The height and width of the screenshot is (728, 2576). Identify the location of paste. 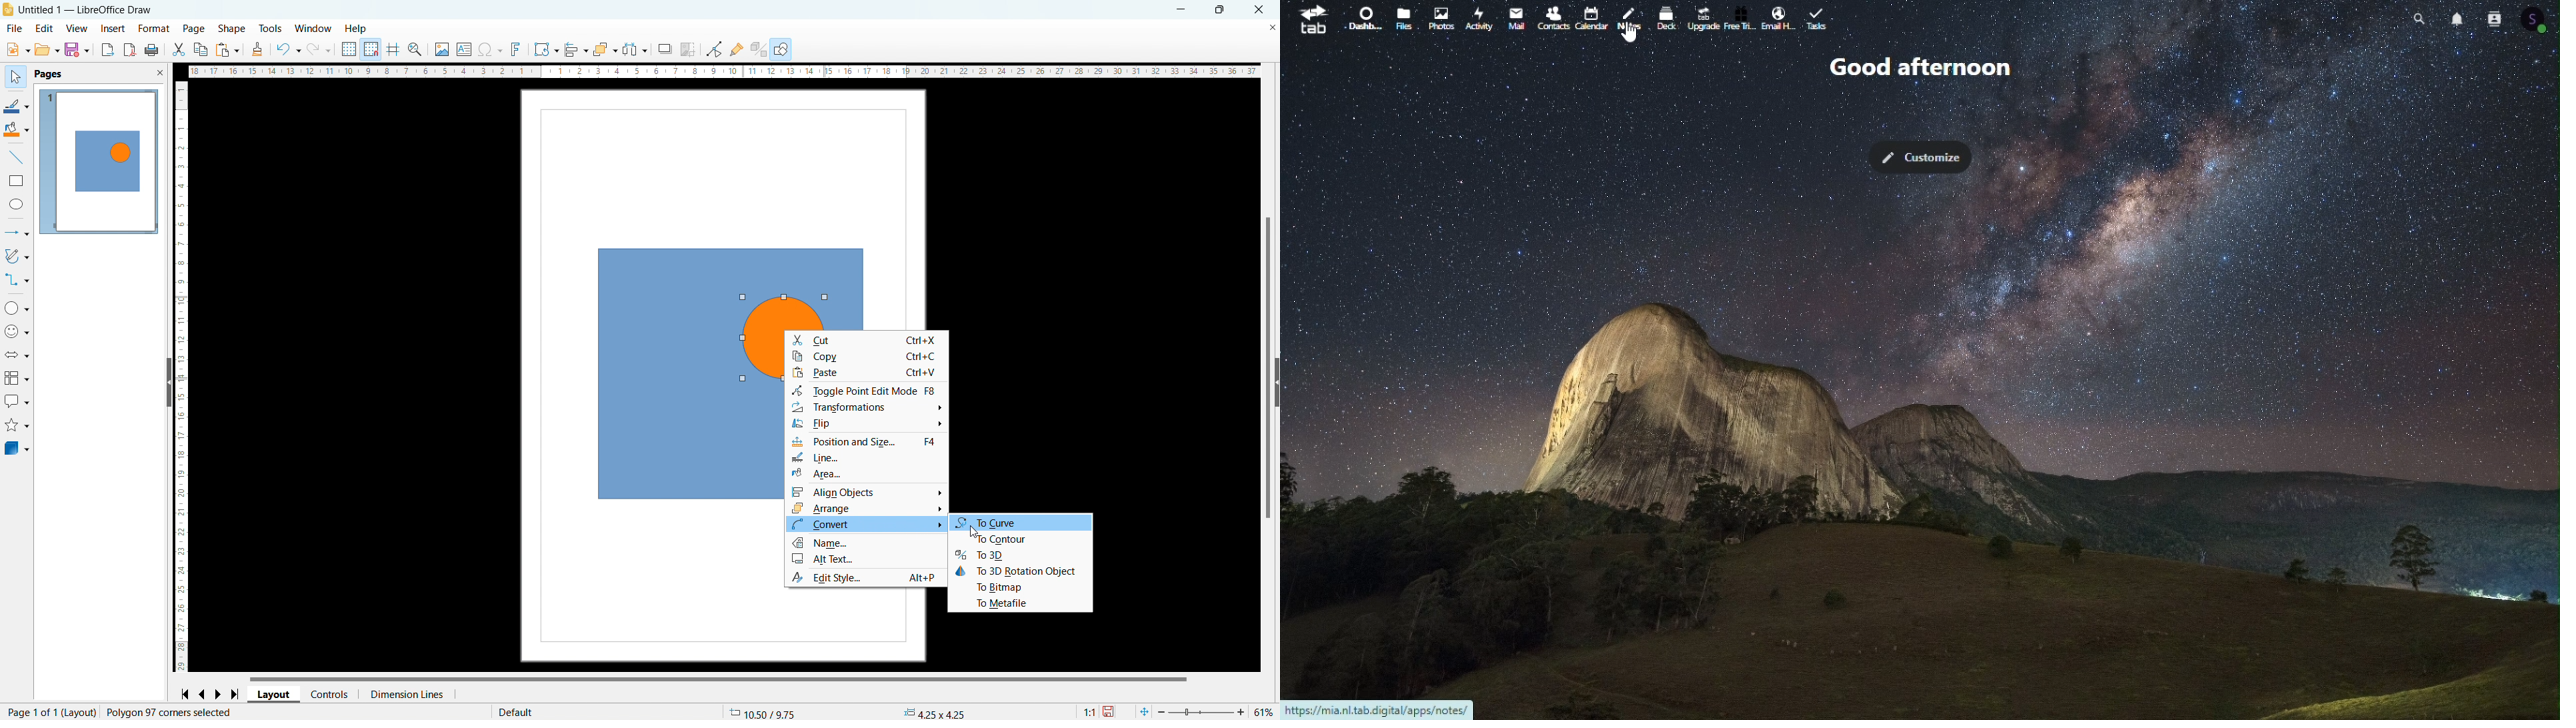
(228, 49).